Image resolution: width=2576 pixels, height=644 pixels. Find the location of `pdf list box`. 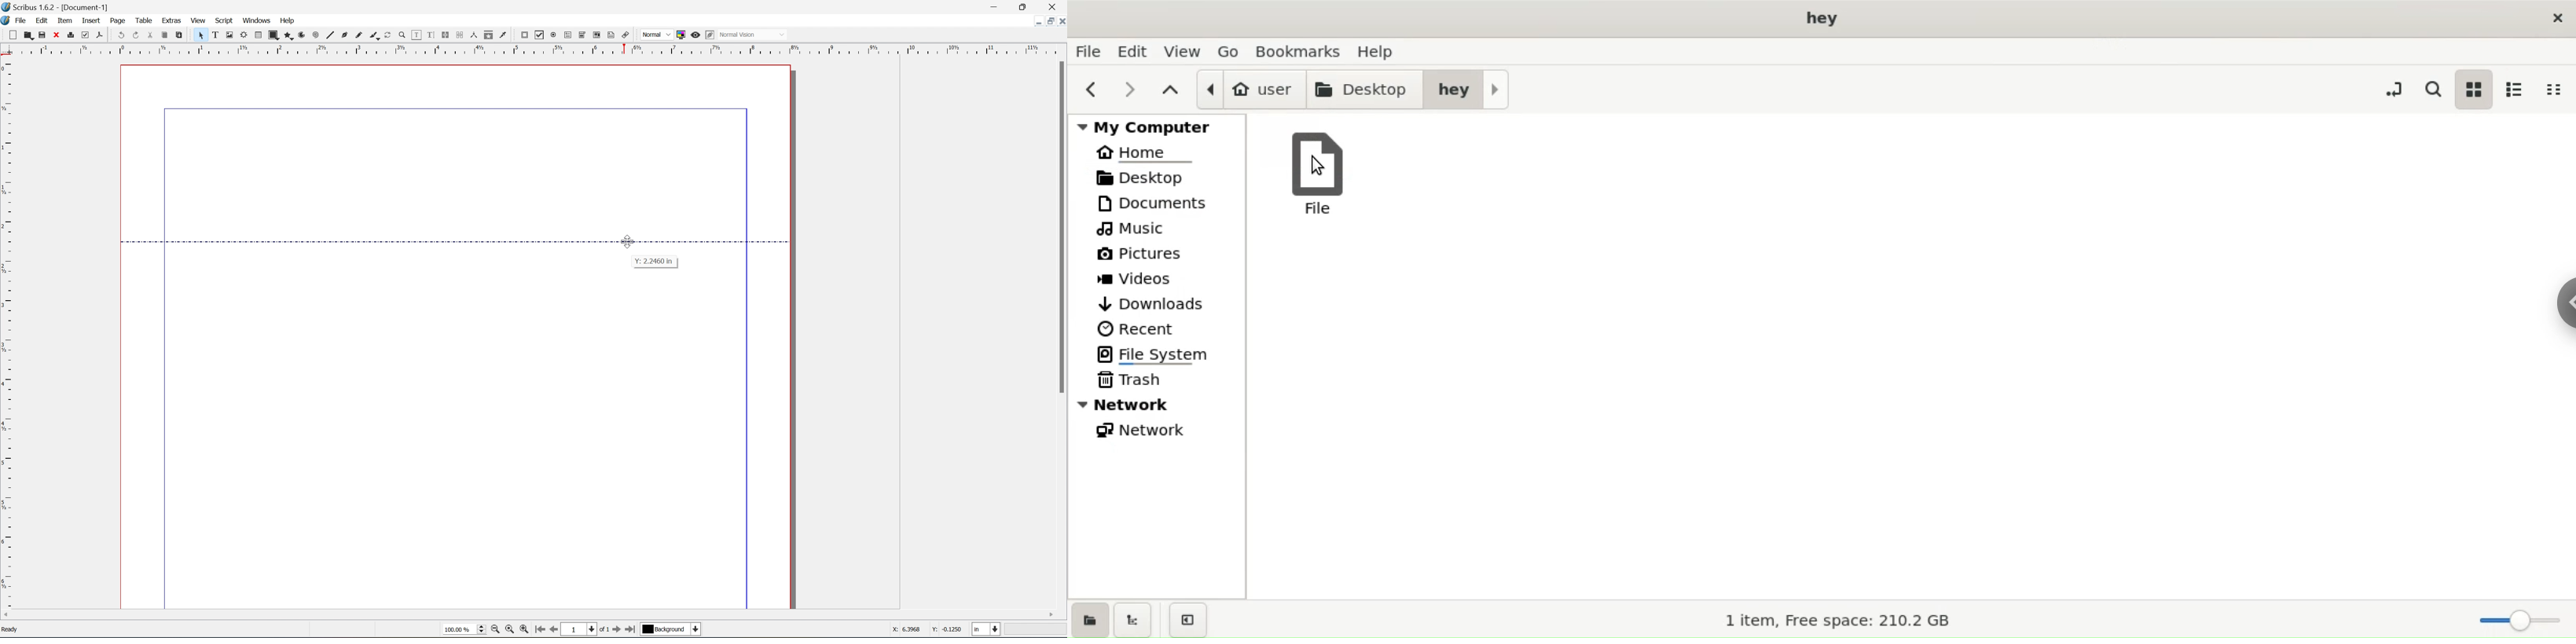

pdf list box is located at coordinates (598, 35).